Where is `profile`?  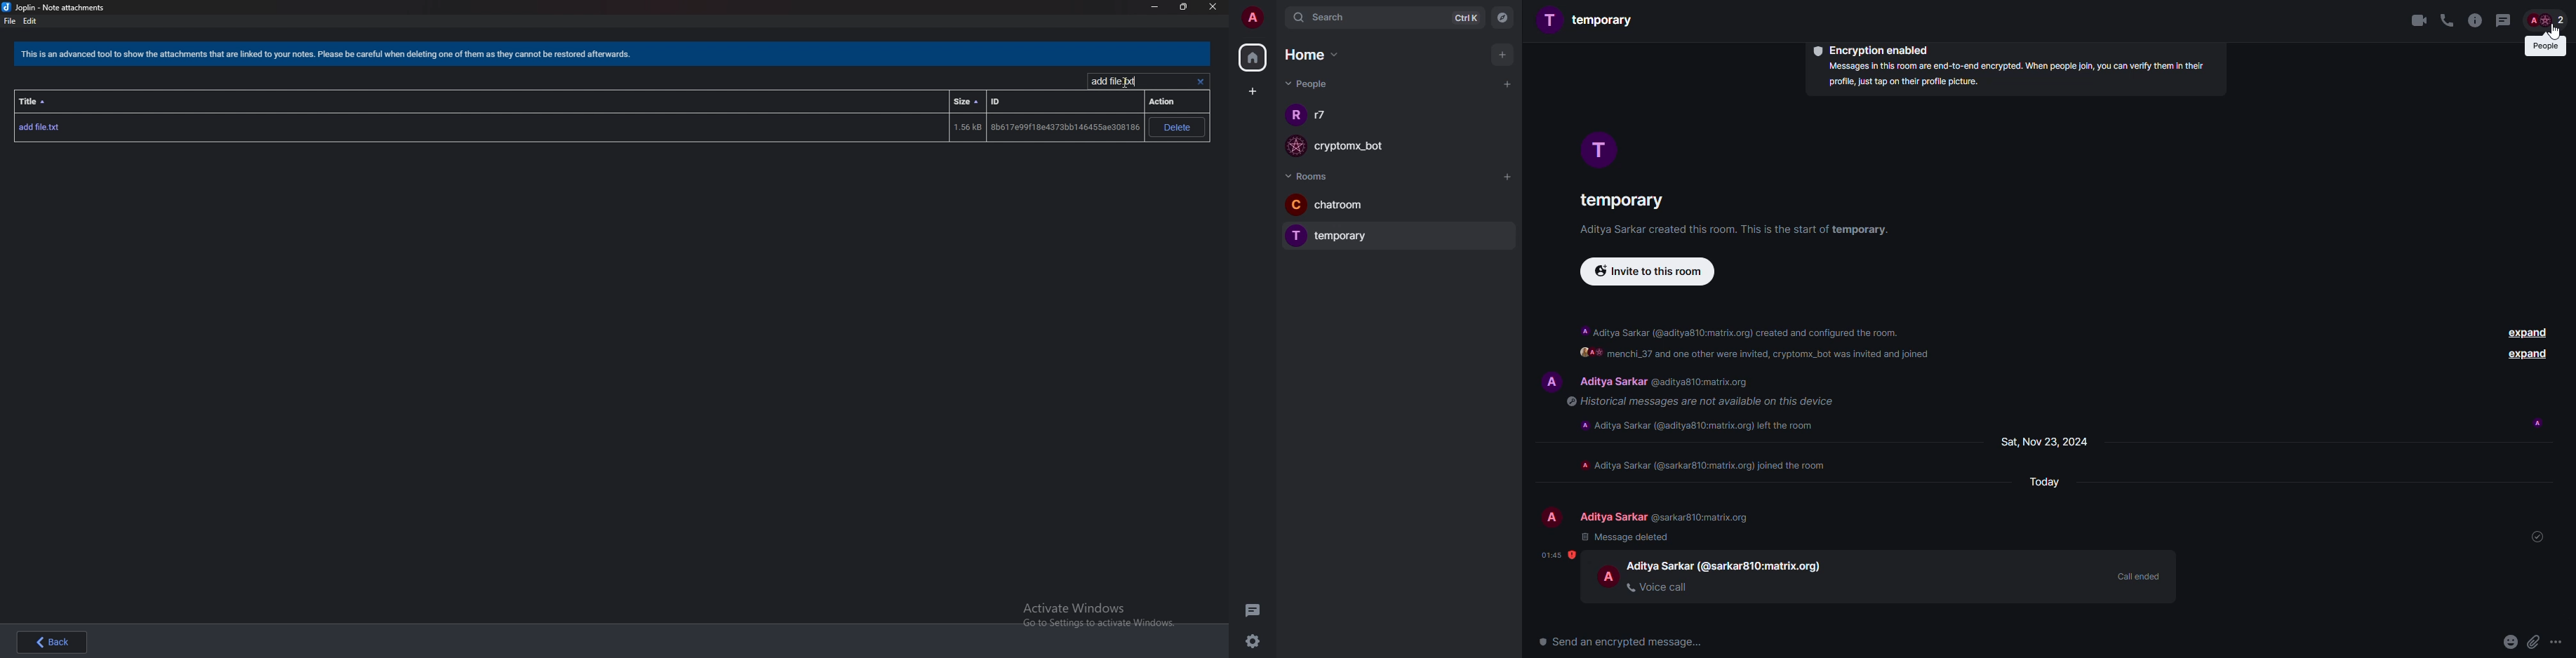 profile is located at coordinates (1549, 380).